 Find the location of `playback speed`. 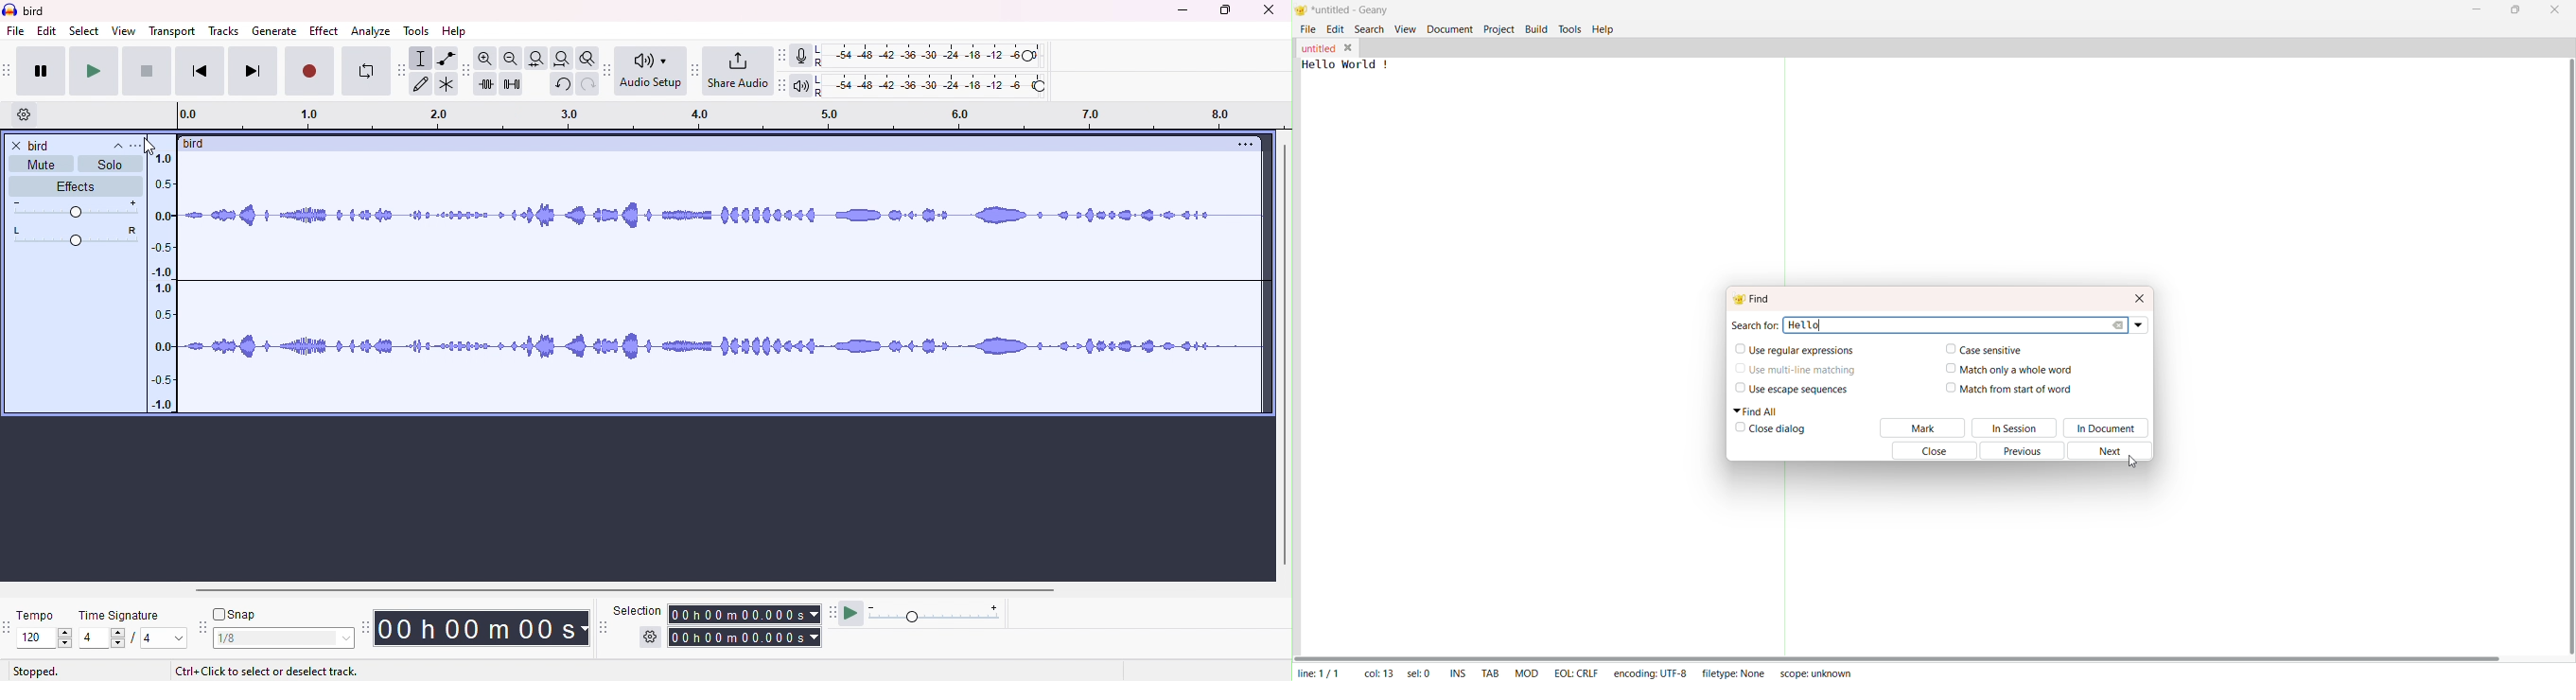

playback speed is located at coordinates (938, 614).